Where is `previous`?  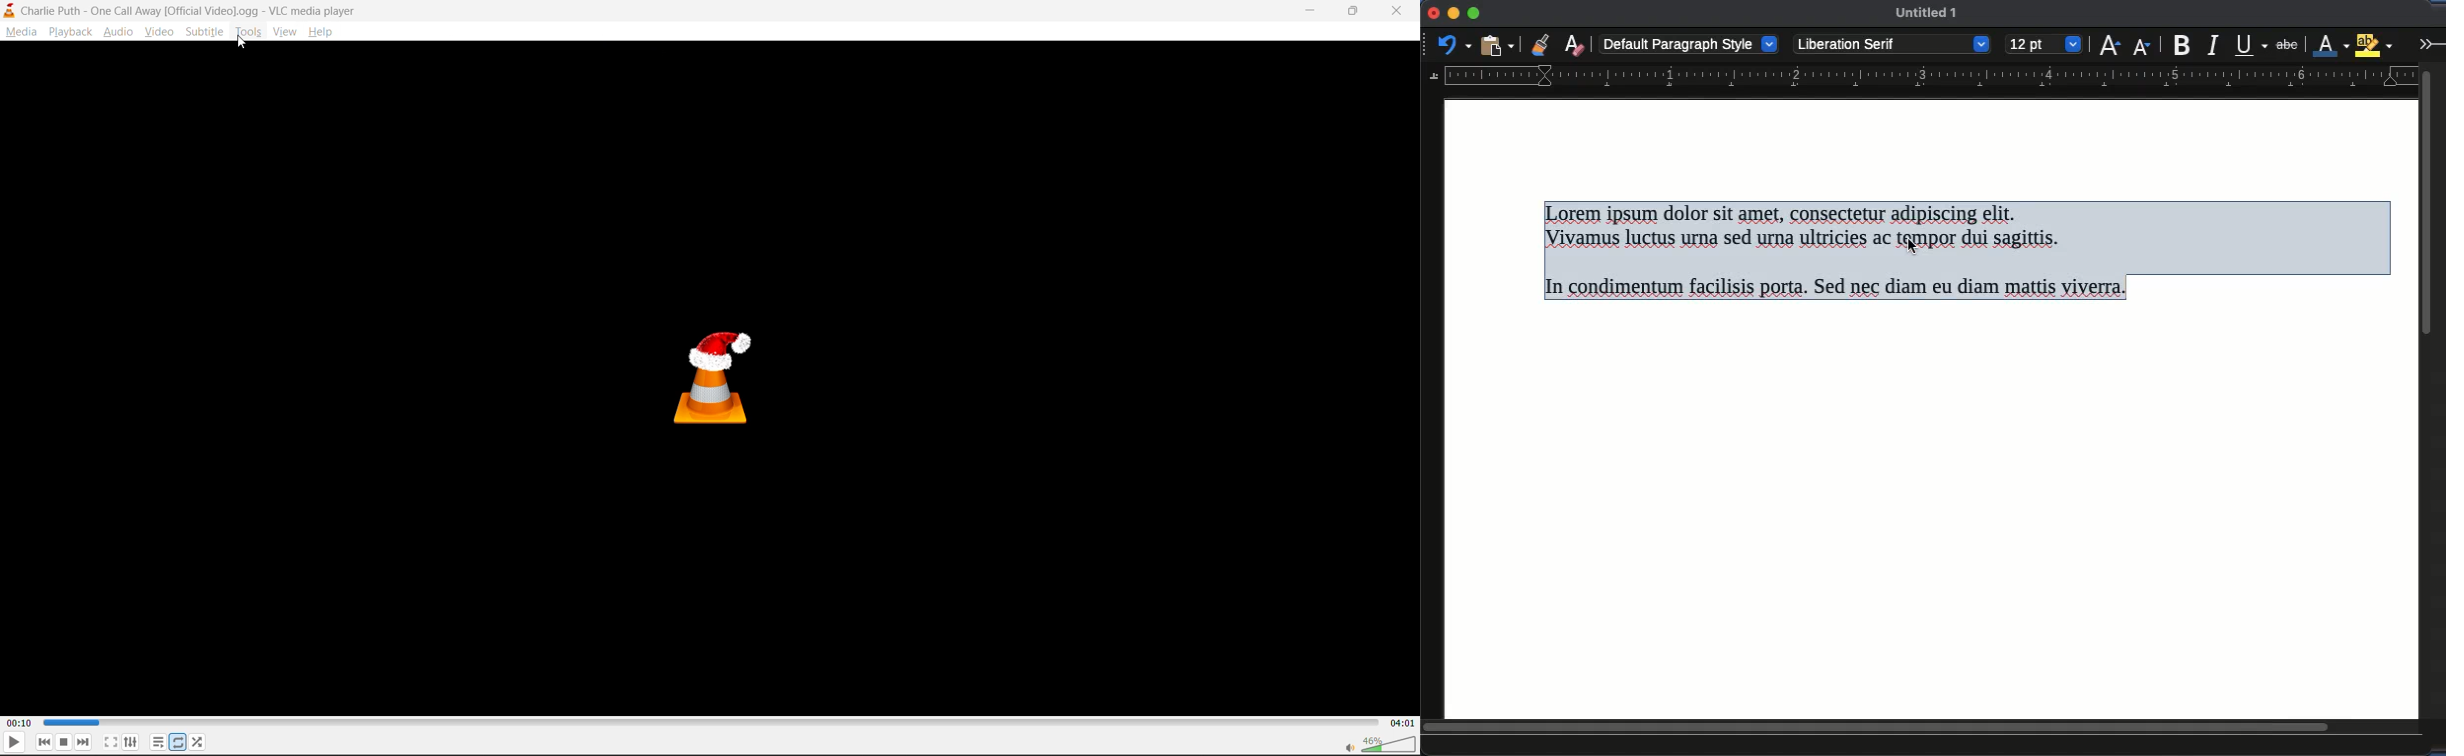 previous is located at coordinates (44, 743).